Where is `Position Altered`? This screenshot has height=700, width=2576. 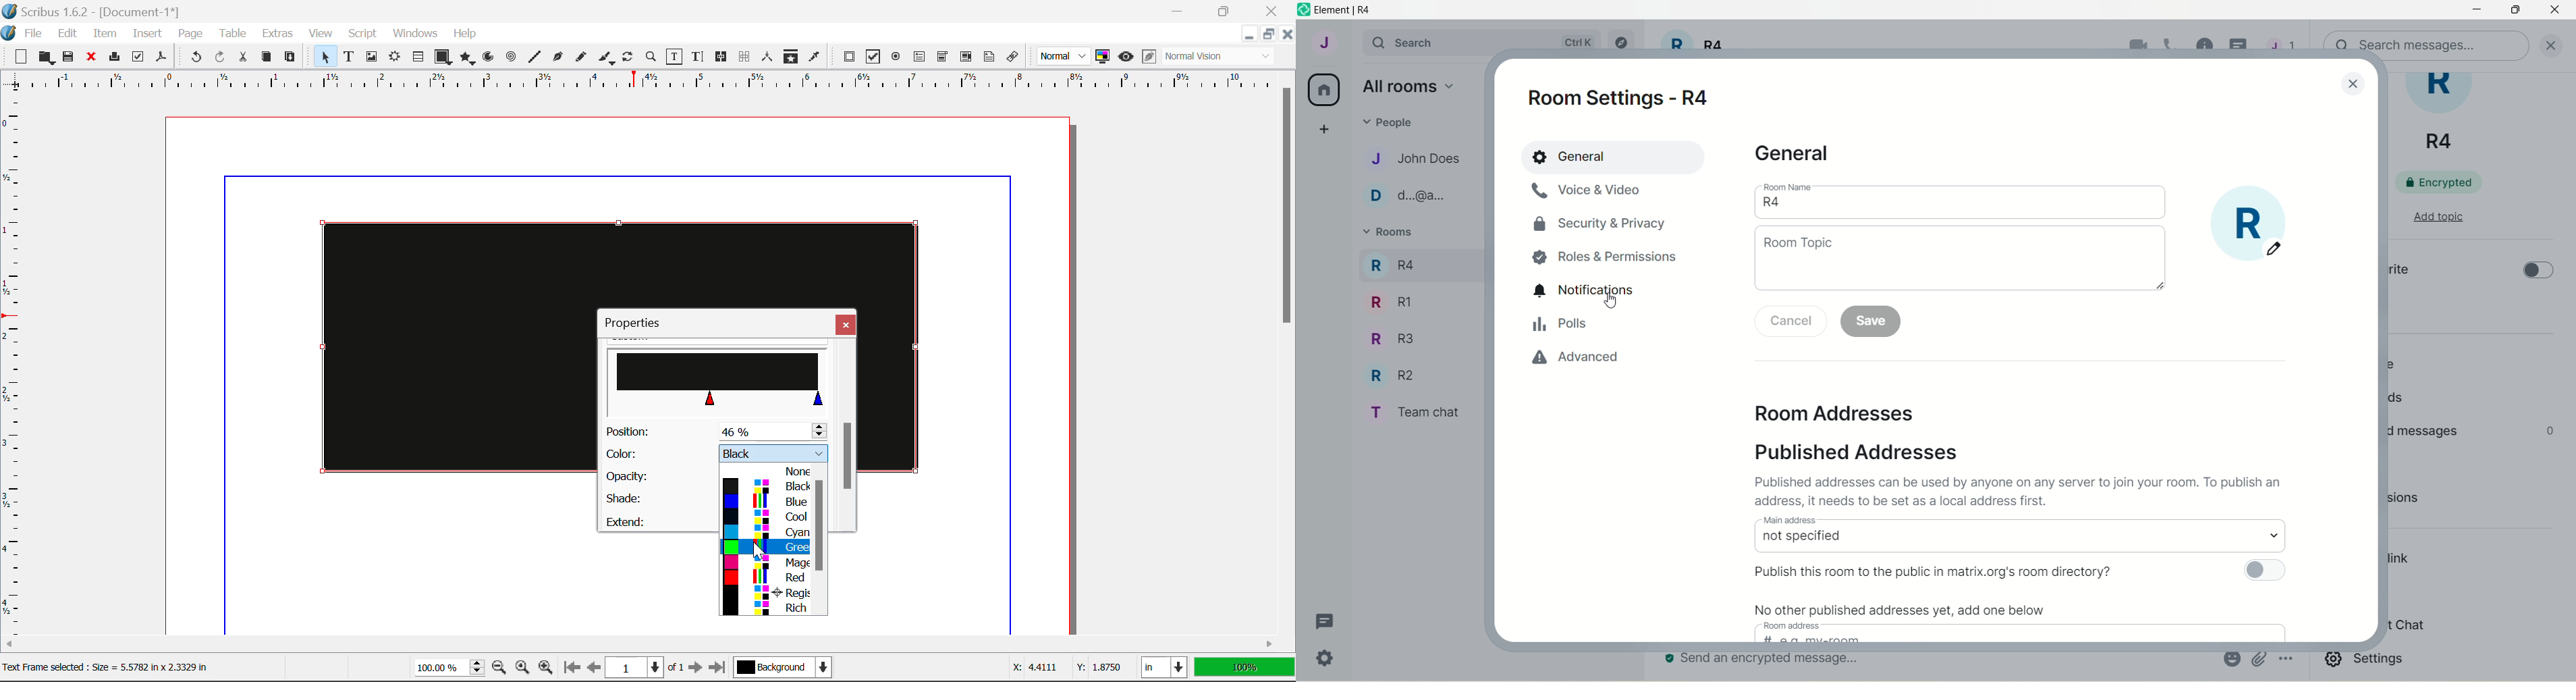 Position Altered is located at coordinates (719, 431).